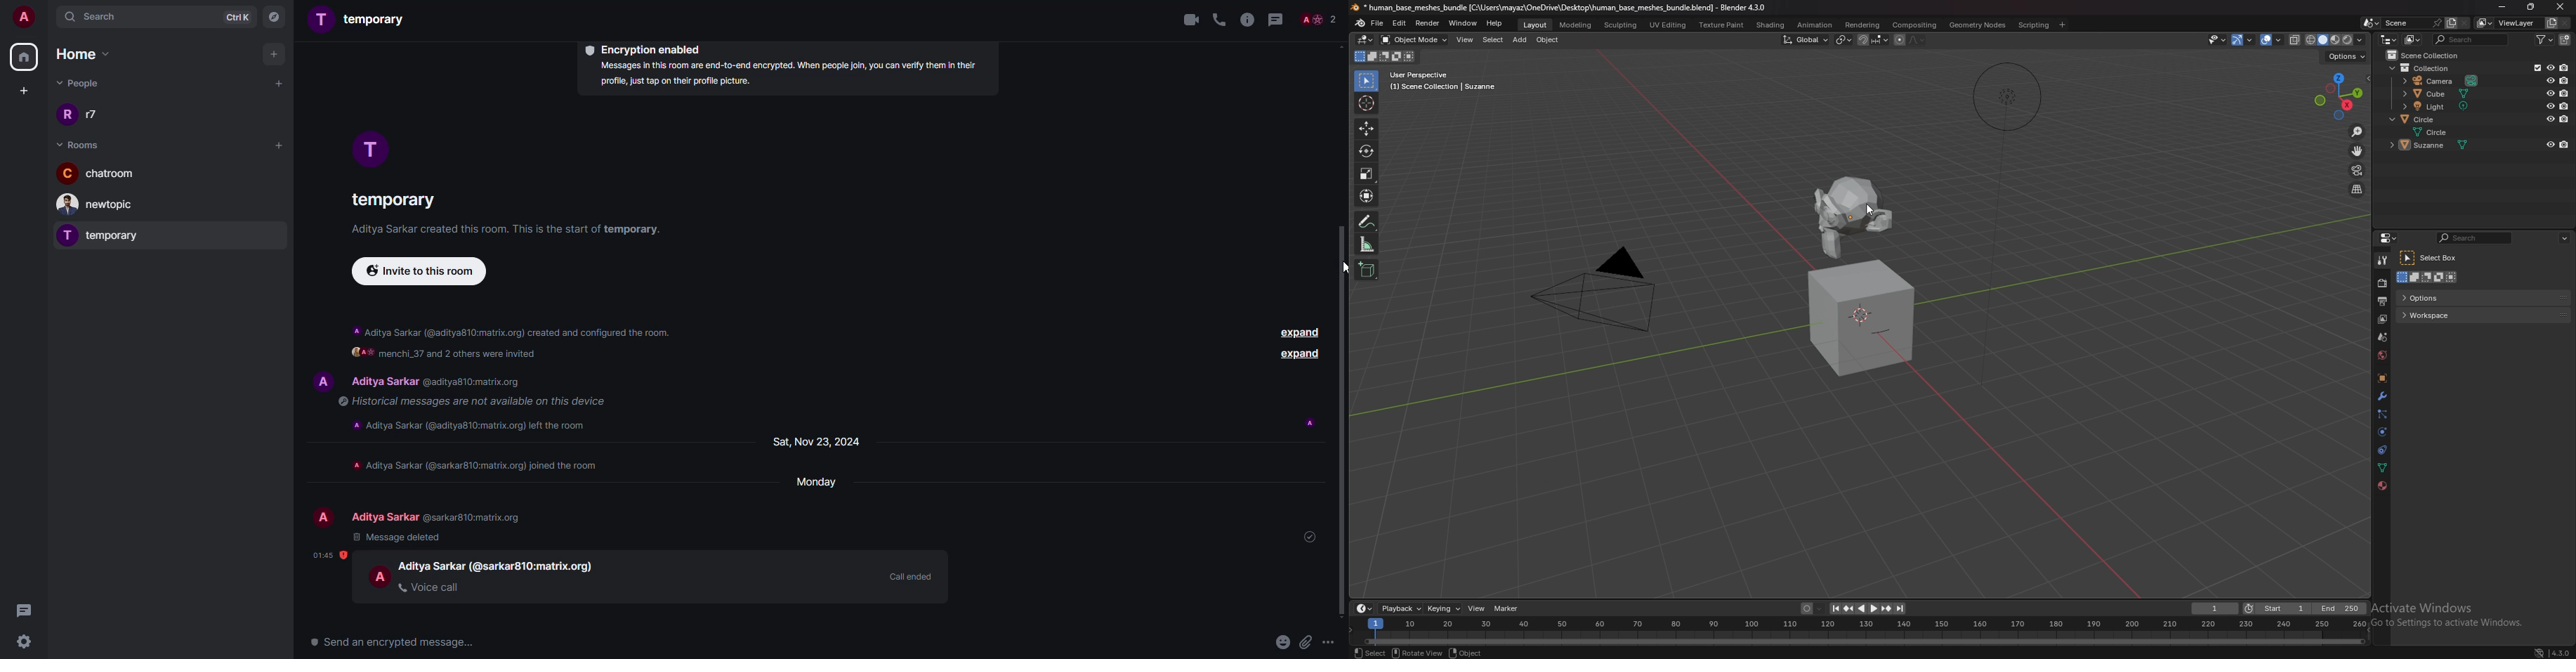  What do you see at coordinates (98, 172) in the screenshot?
I see `room` at bounding box center [98, 172].